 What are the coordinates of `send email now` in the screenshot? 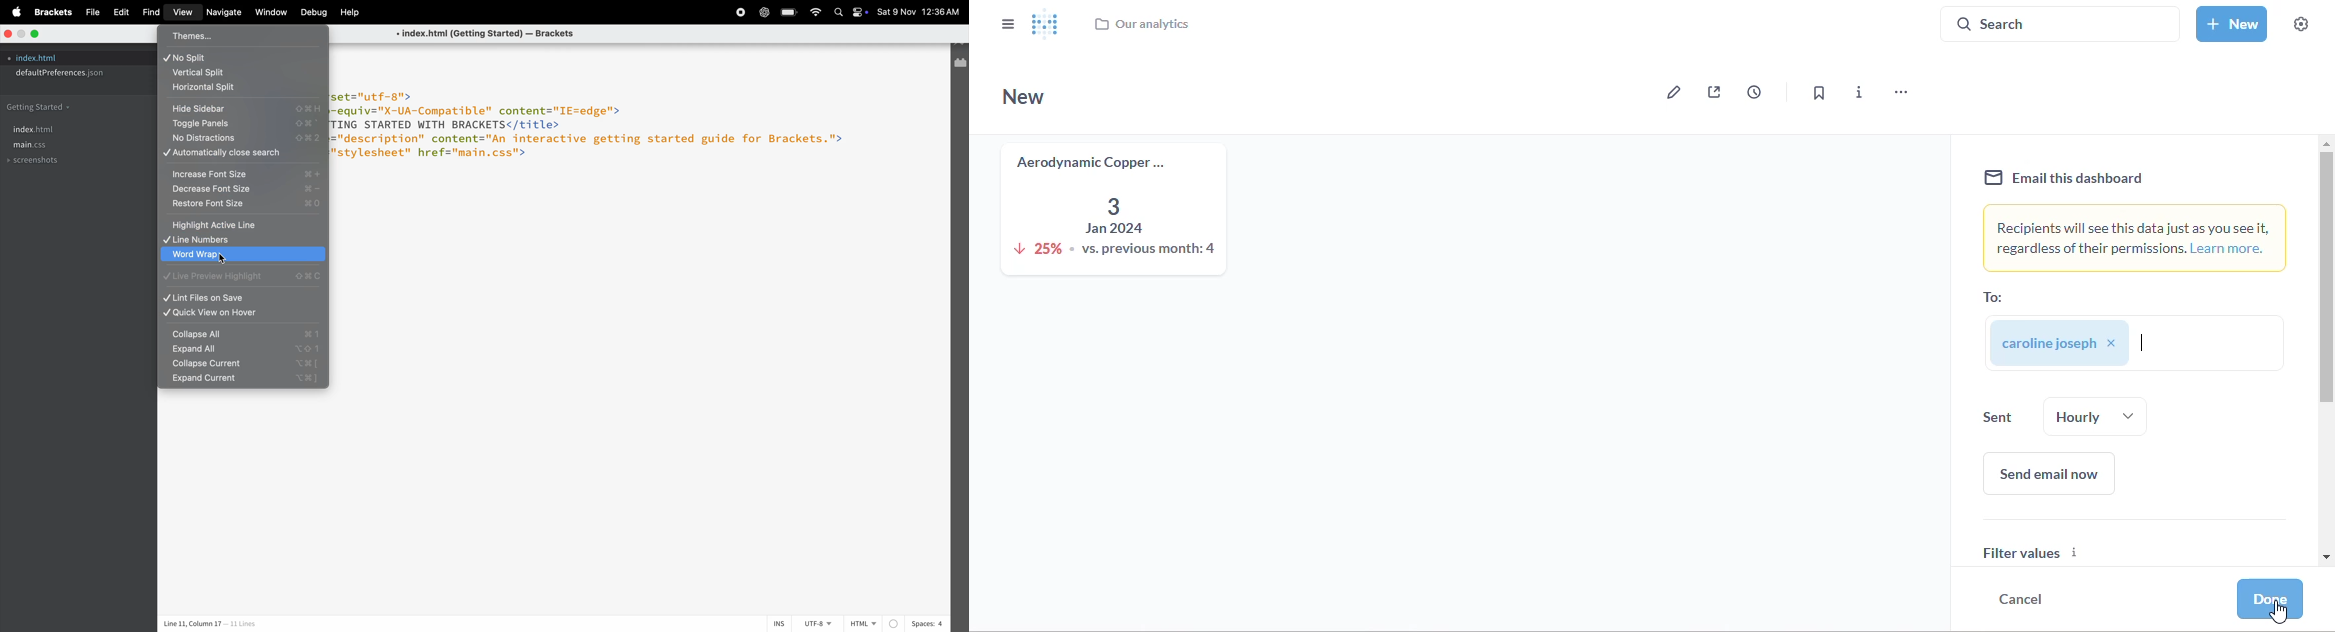 It's located at (2051, 474).